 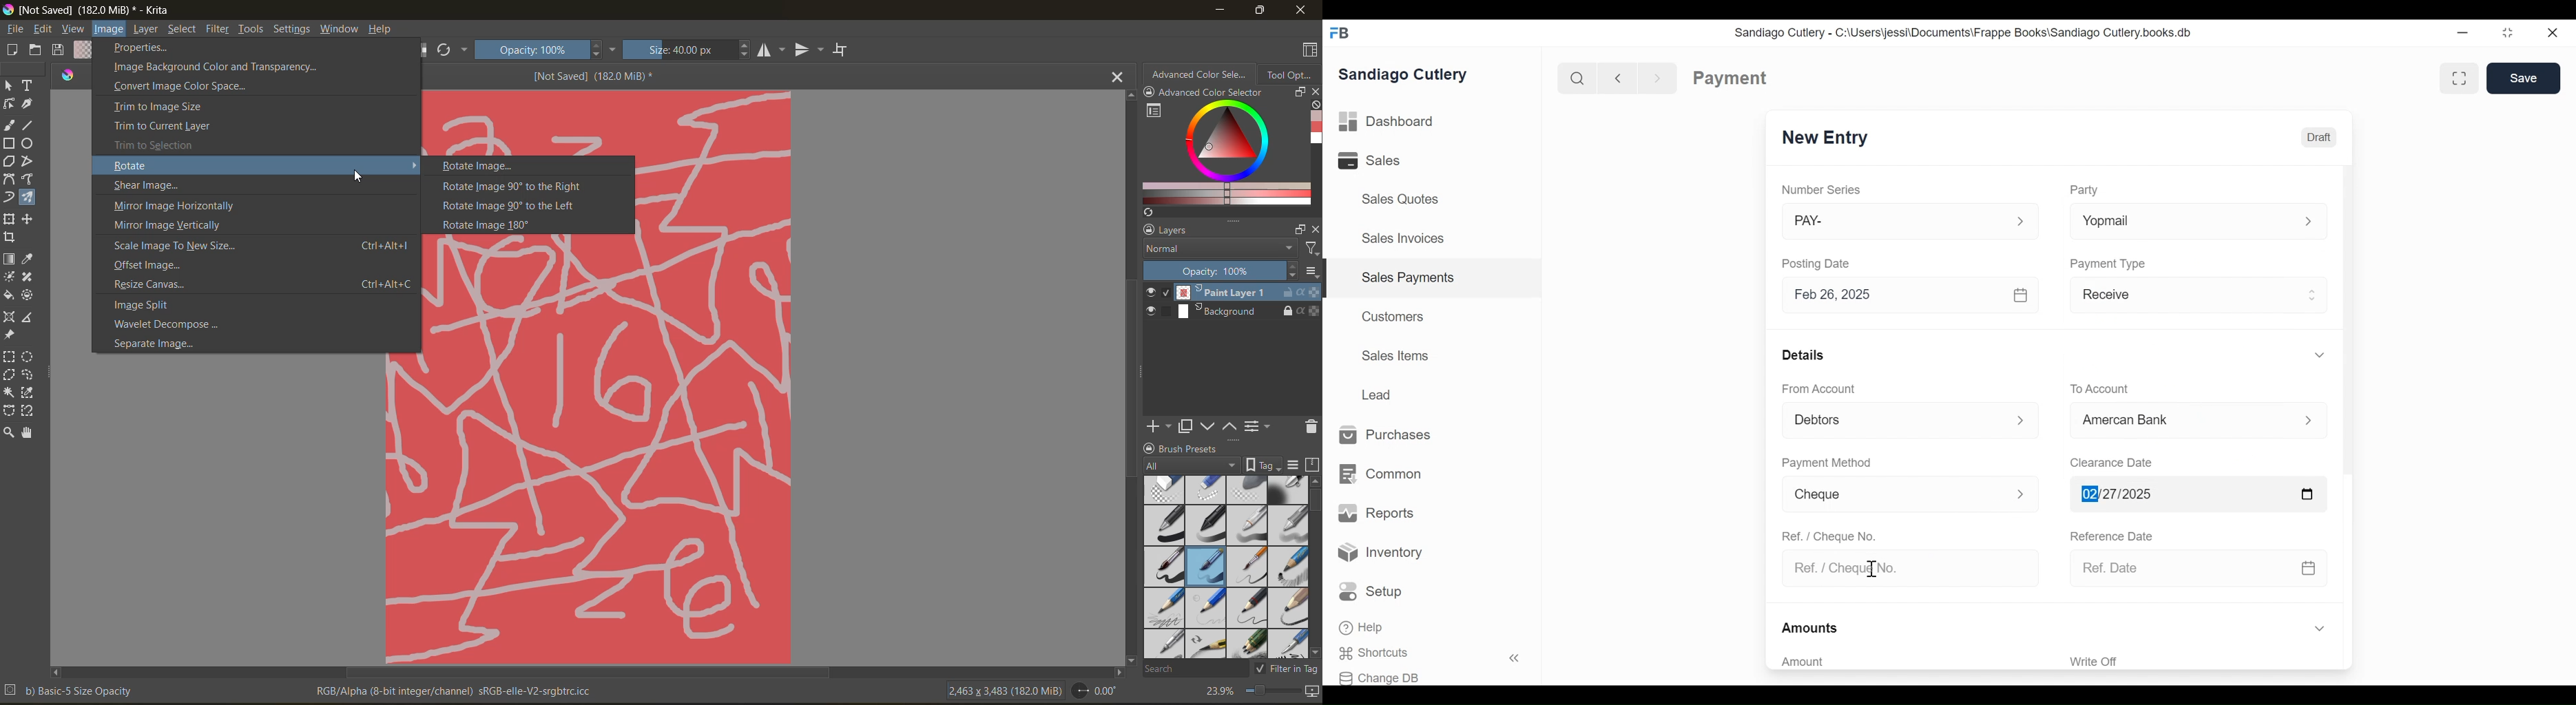 I want to click on opacity, so click(x=1218, y=271).